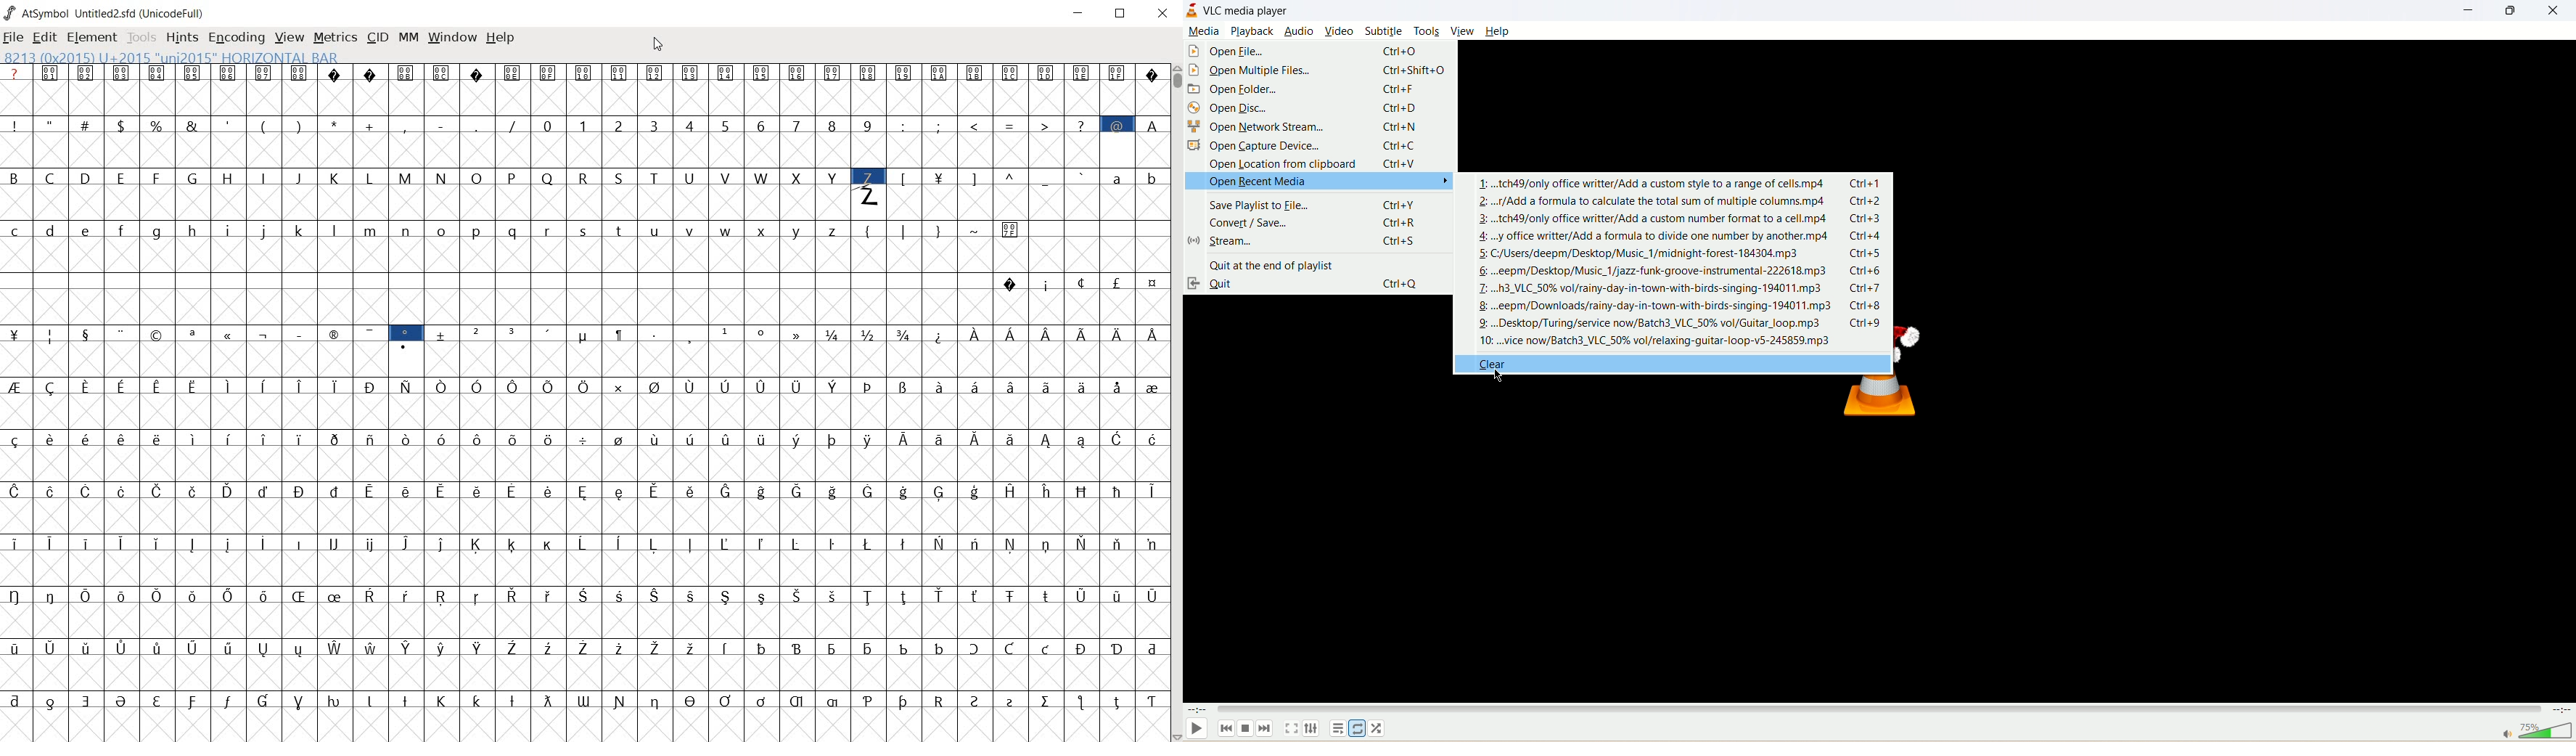 This screenshot has height=756, width=2576. I want to click on open multiple file..., so click(1252, 70).